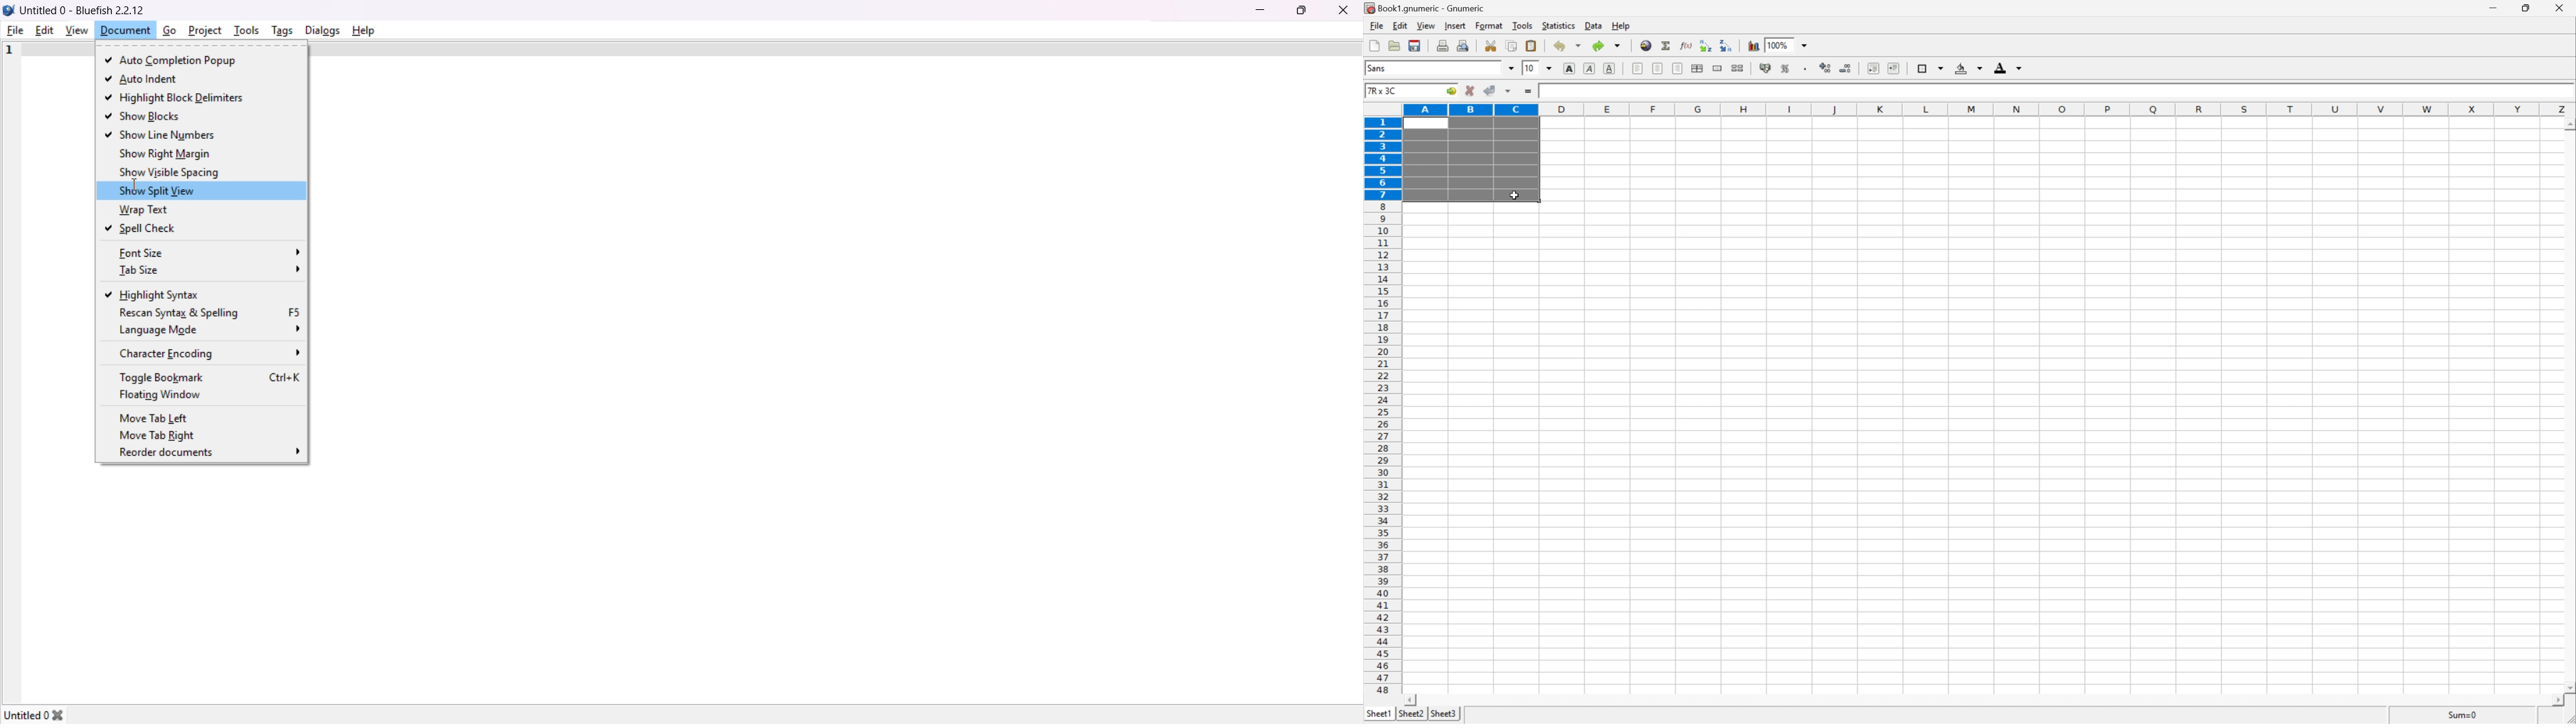 This screenshot has height=728, width=2576. What do you see at coordinates (1398, 26) in the screenshot?
I see `edit` at bounding box center [1398, 26].